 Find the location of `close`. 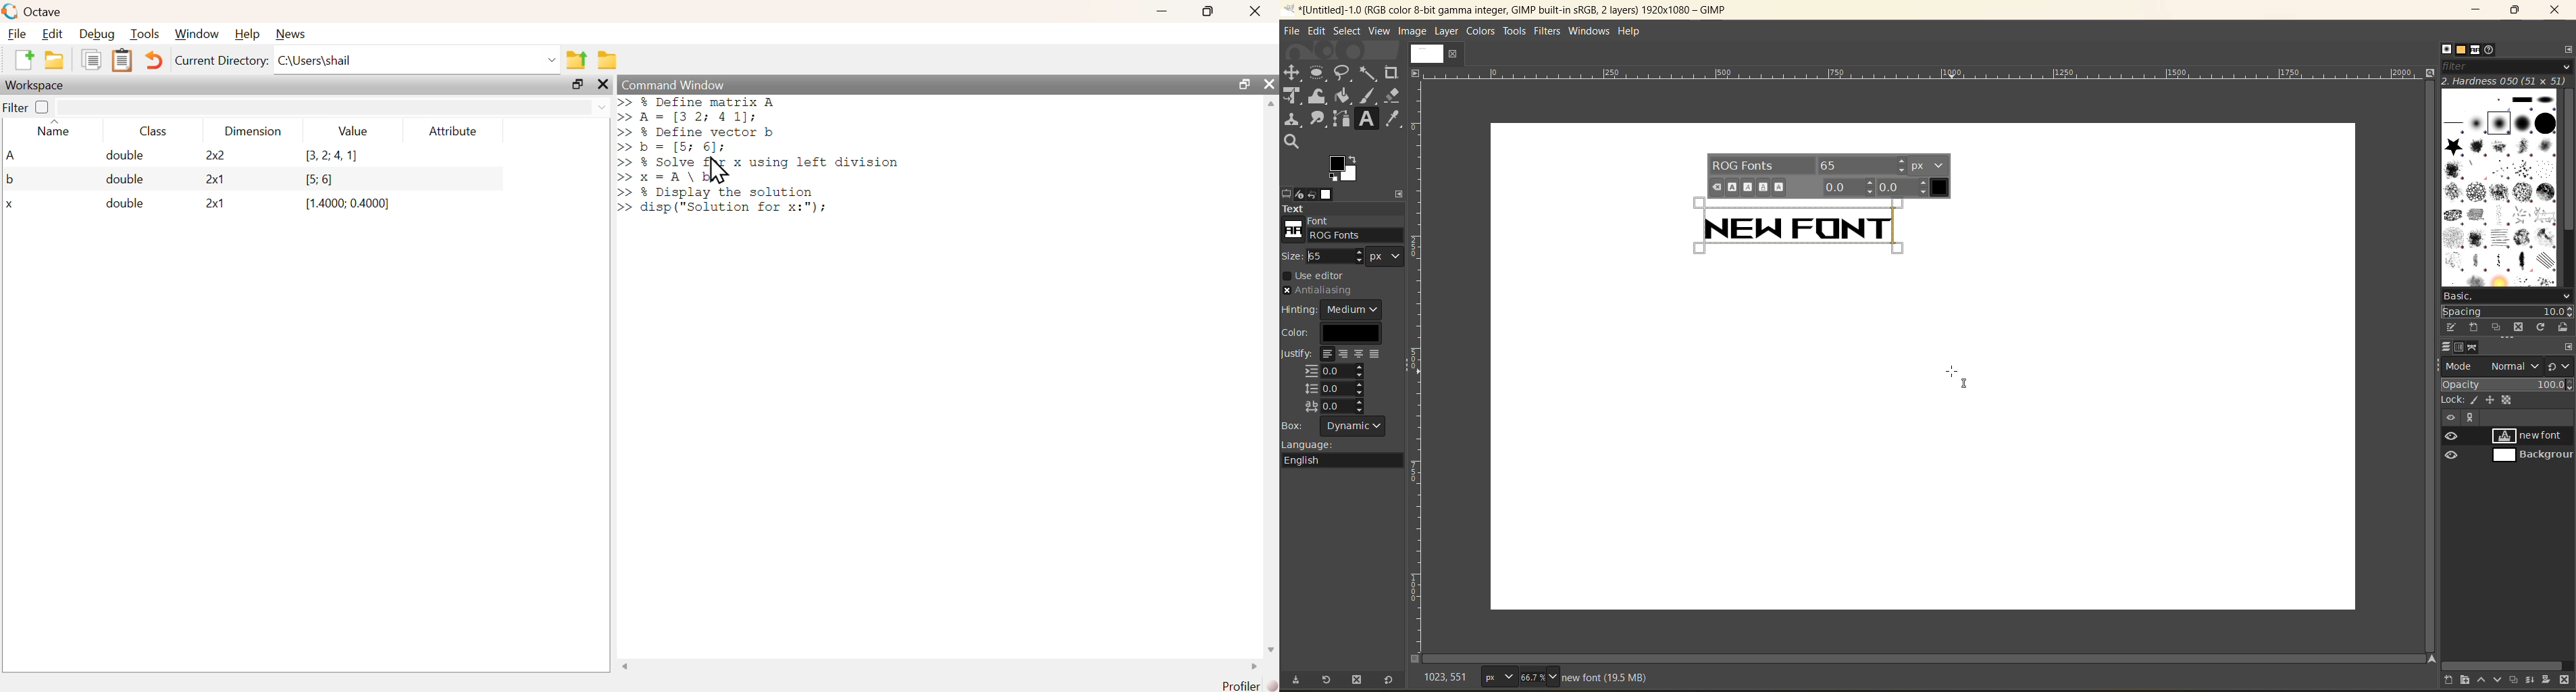

close is located at coordinates (602, 85).